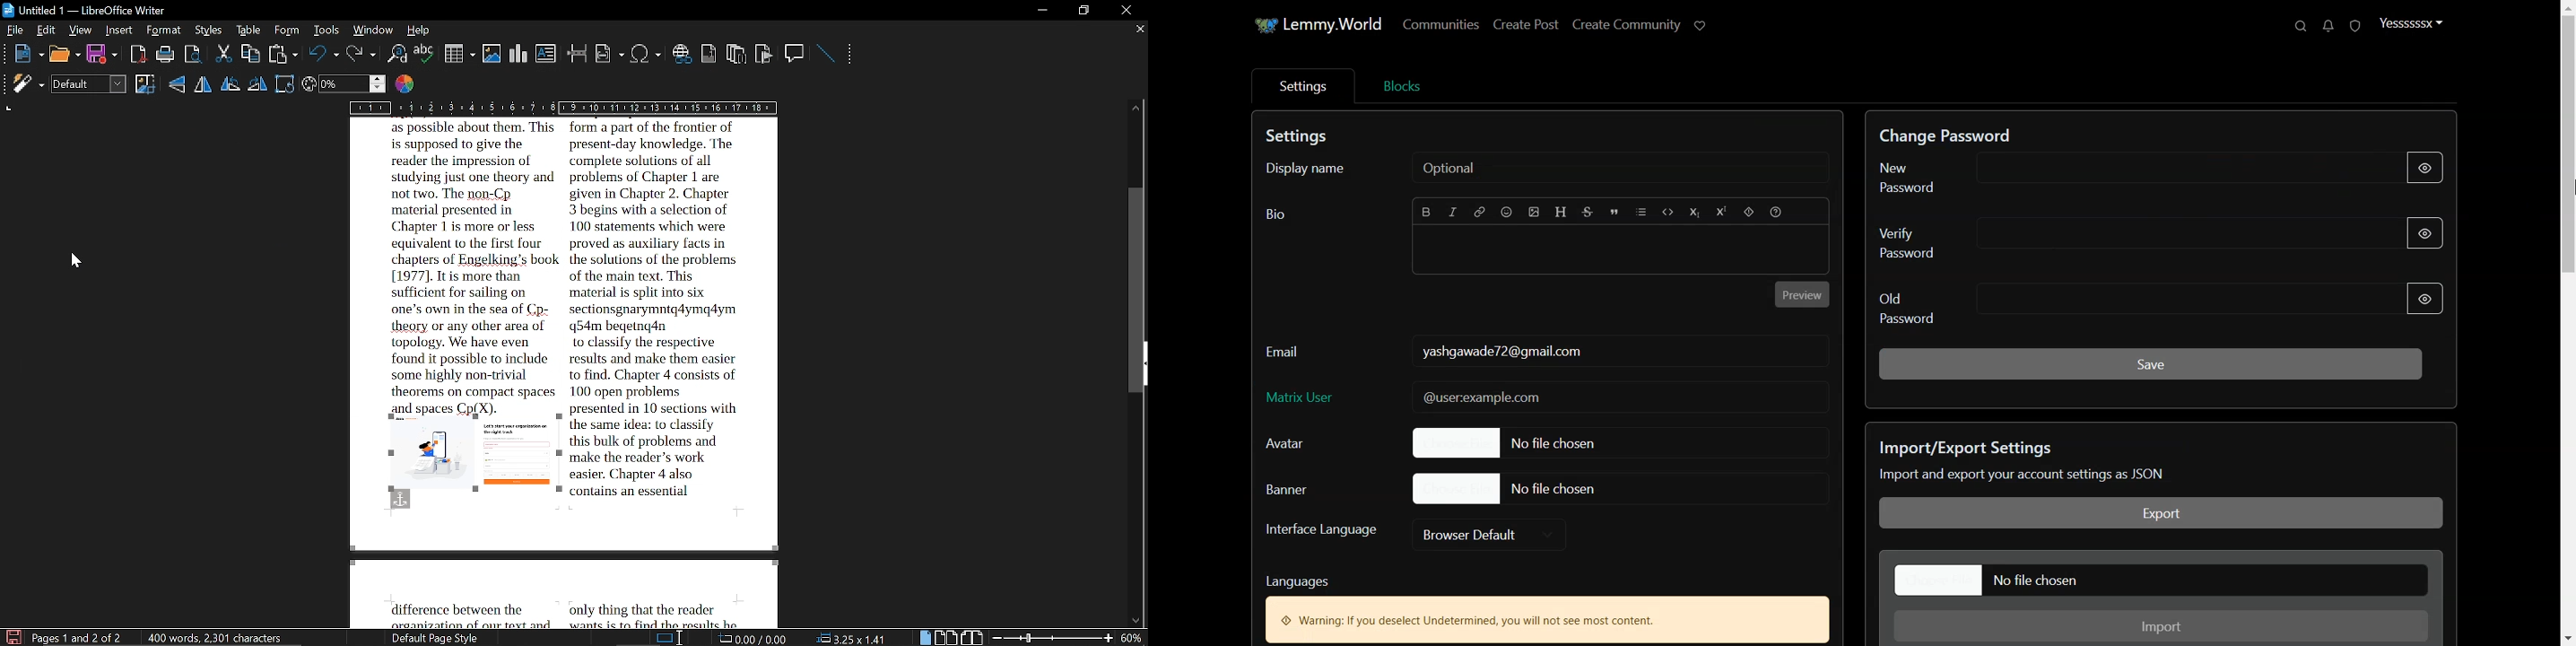 Image resolution: width=2576 pixels, height=672 pixels. Describe the element at coordinates (457, 53) in the screenshot. I see `insert table` at that location.